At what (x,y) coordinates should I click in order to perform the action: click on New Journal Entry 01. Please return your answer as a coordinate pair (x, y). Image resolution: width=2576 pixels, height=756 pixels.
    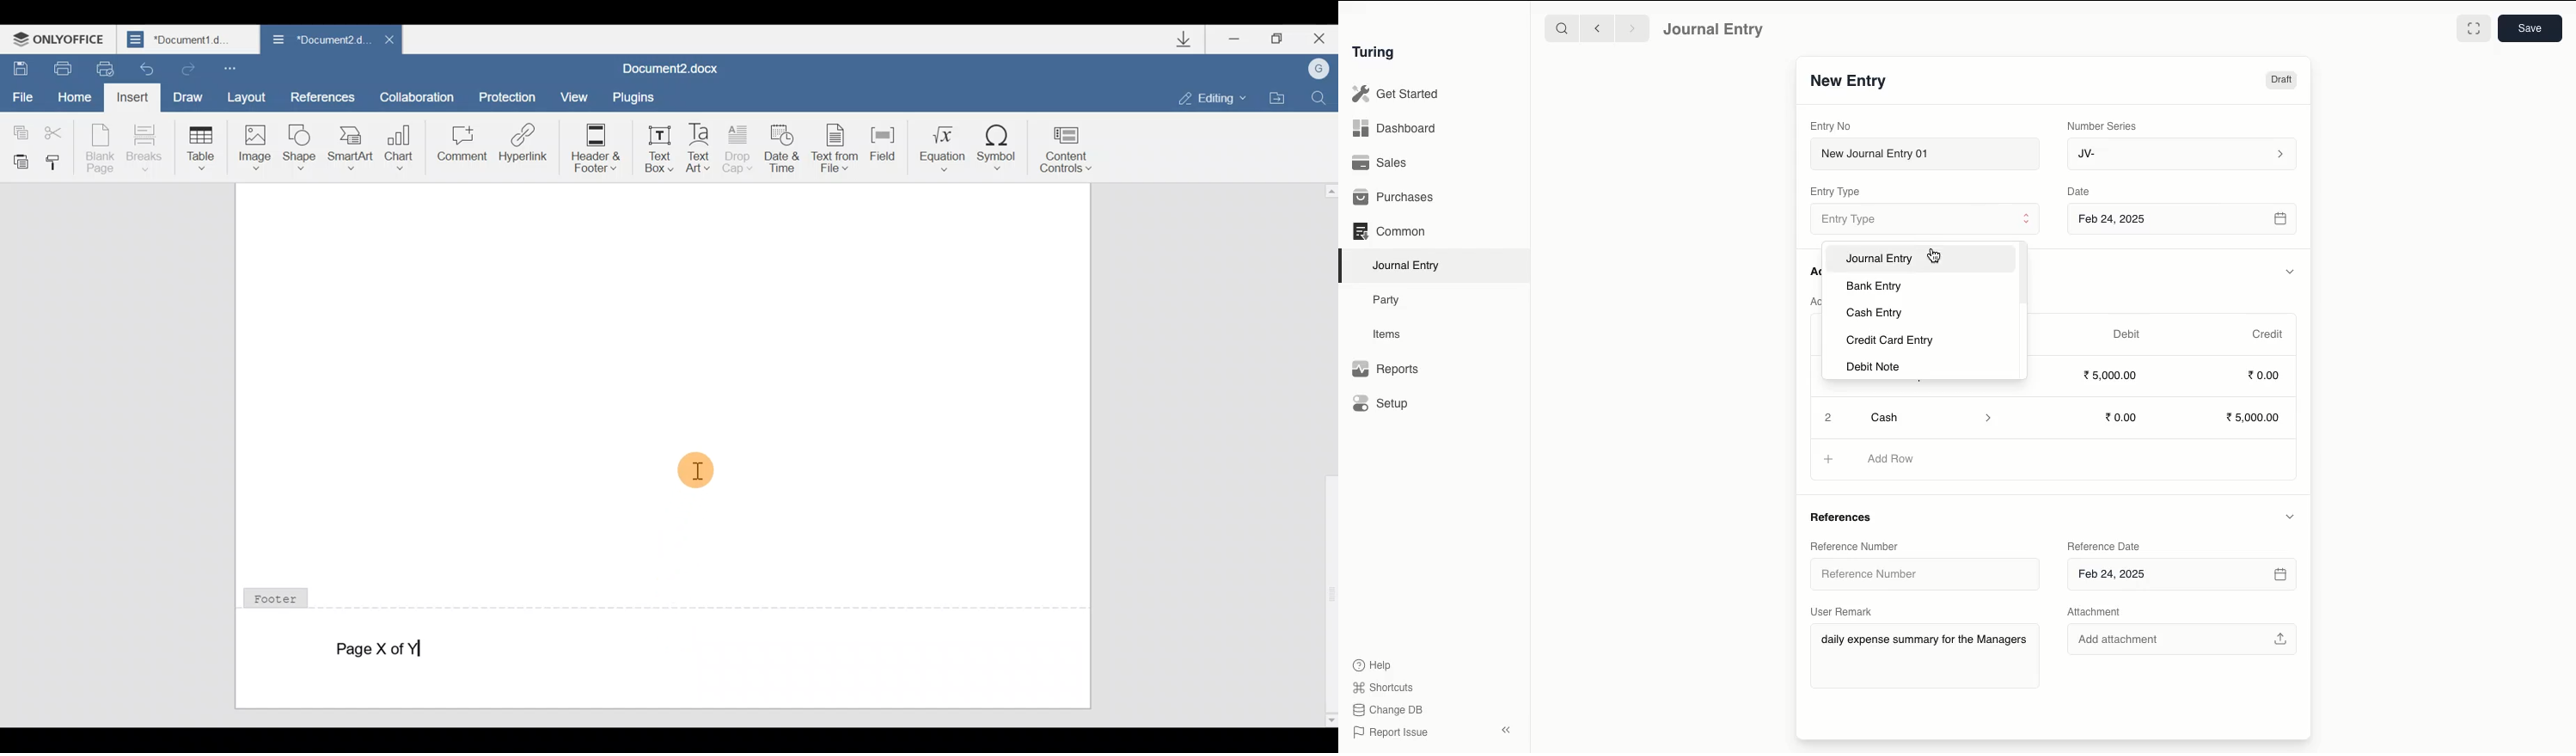
    Looking at the image, I should click on (1924, 153).